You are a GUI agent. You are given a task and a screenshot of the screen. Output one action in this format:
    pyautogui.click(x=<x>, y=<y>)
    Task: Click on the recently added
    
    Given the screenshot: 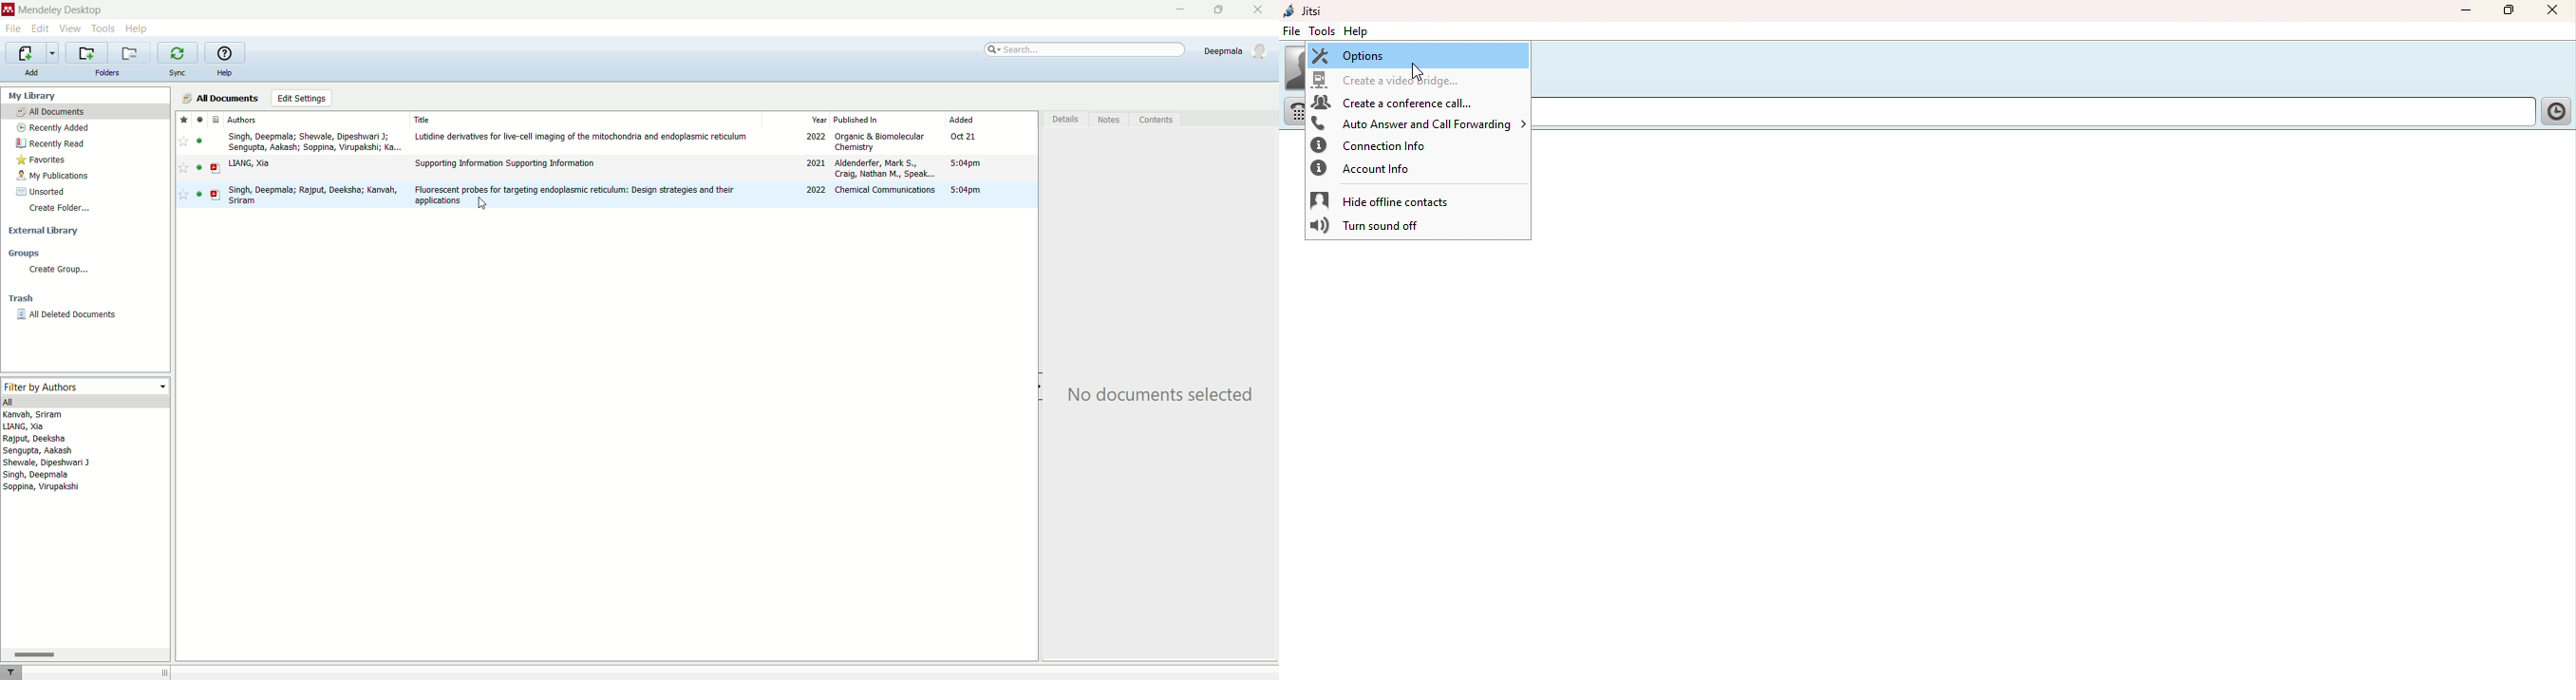 What is the action you would take?
    pyautogui.click(x=55, y=127)
    